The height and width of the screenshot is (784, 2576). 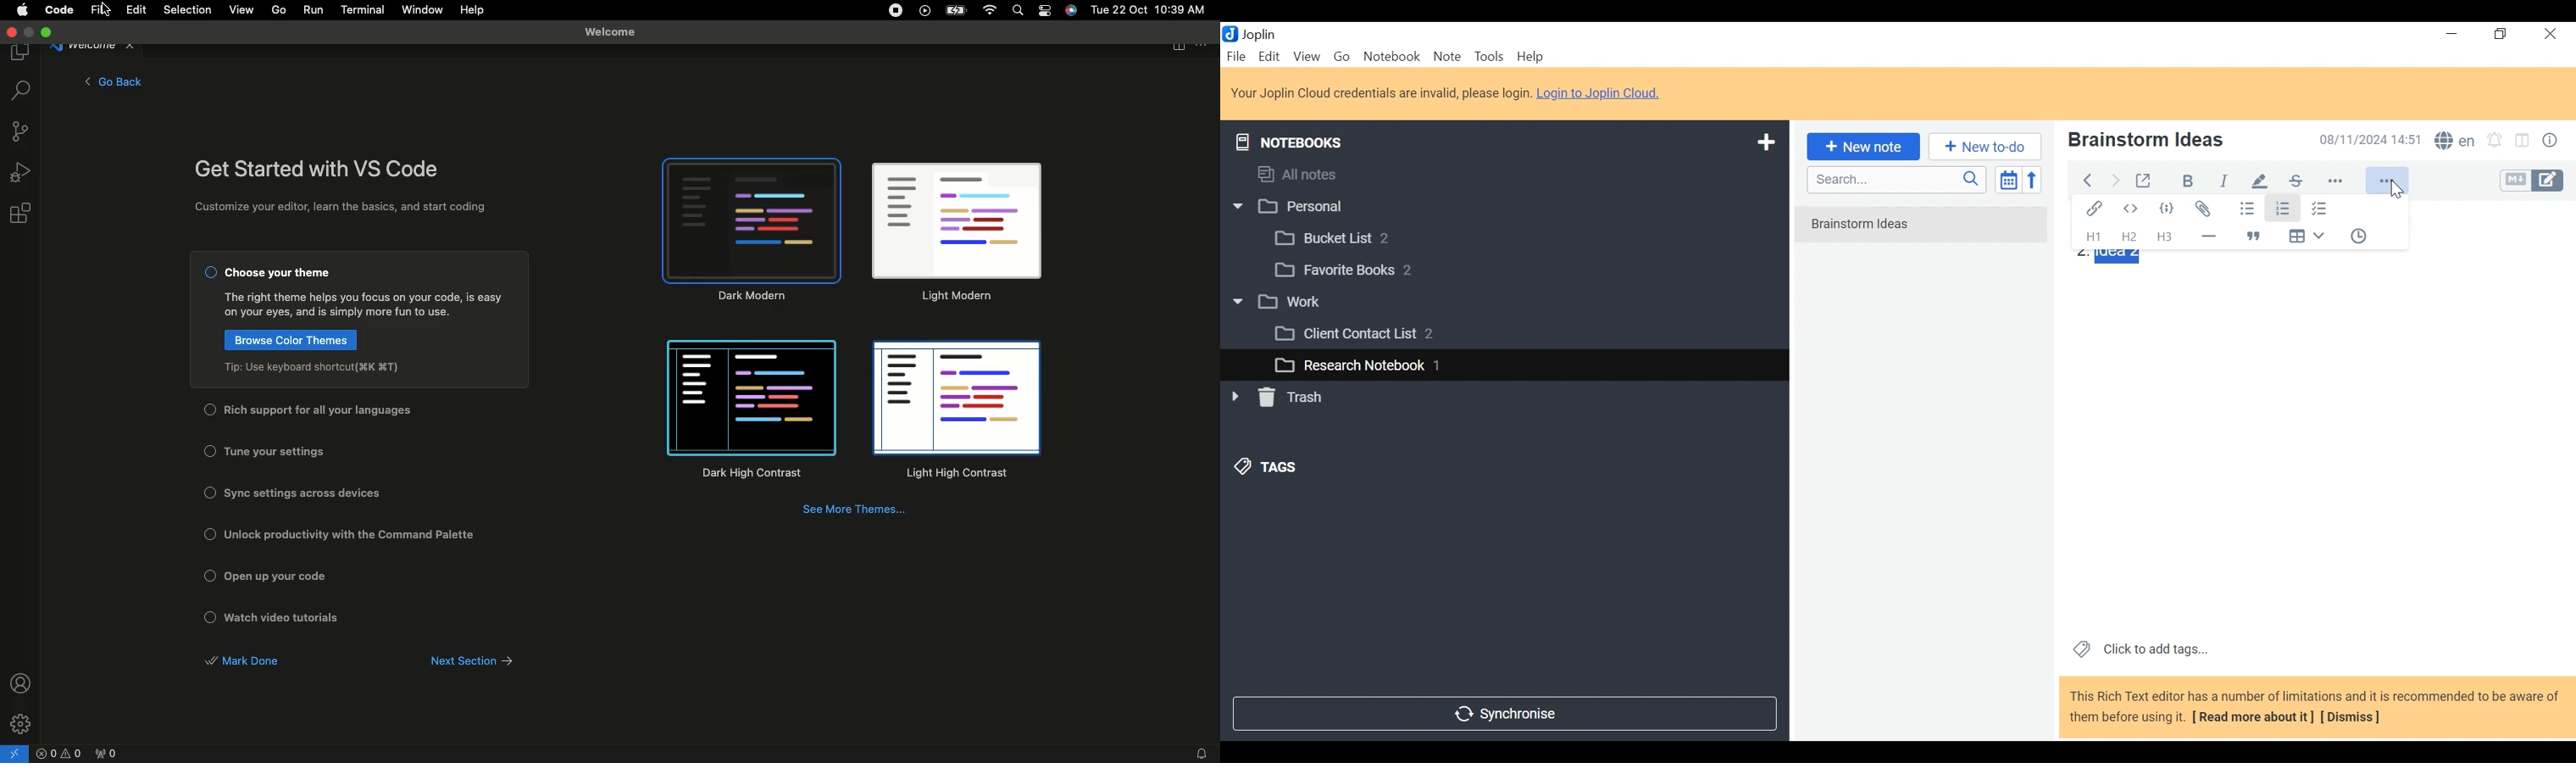 What do you see at coordinates (1294, 397) in the screenshot?
I see `» [ Trash` at bounding box center [1294, 397].